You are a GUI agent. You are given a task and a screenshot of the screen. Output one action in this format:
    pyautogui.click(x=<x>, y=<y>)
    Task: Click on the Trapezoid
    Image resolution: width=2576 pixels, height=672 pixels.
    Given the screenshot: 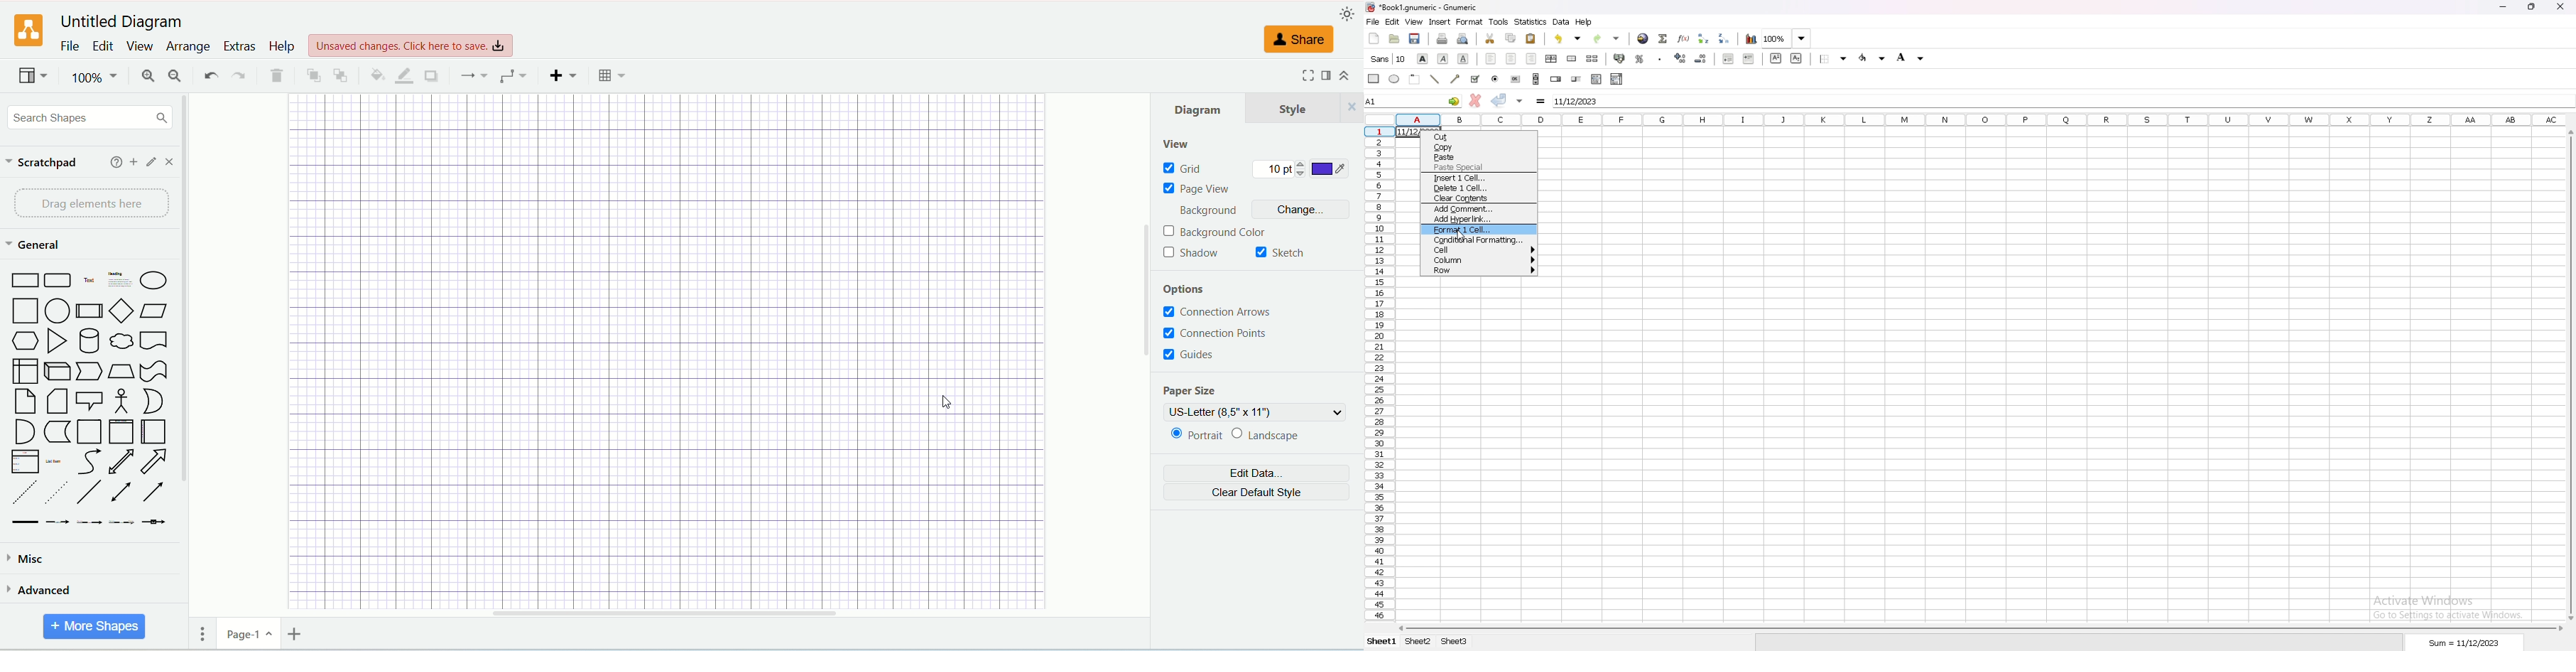 What is the action you would take?
    pyautogui.click(x=121, y=372)
    